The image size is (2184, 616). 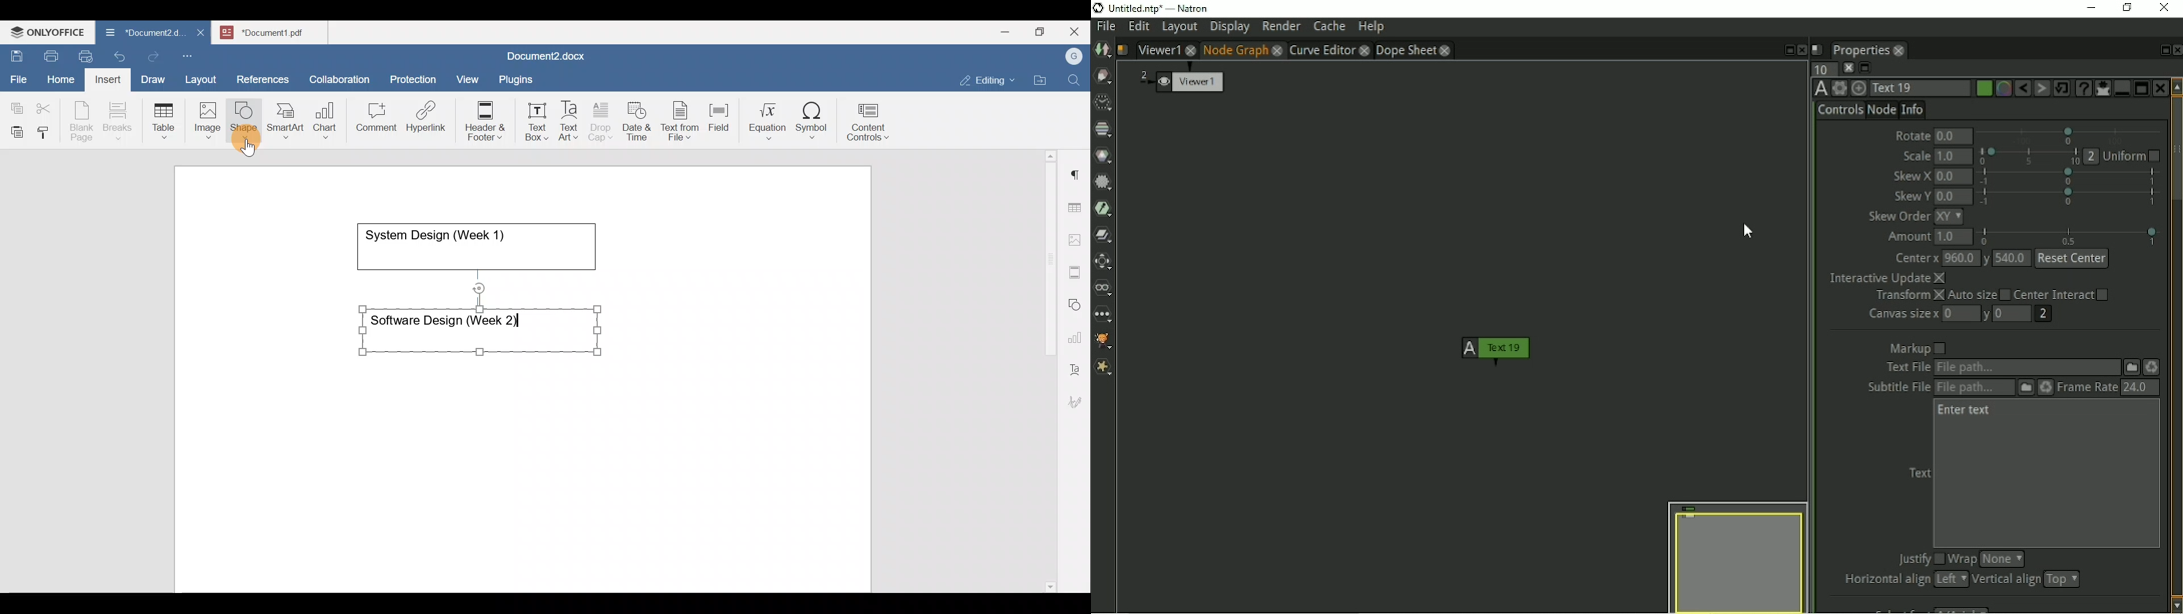 What do you see at coordinates (204, 77) in the screenshot?
I see `Layout` at bounding box center [204, 77].